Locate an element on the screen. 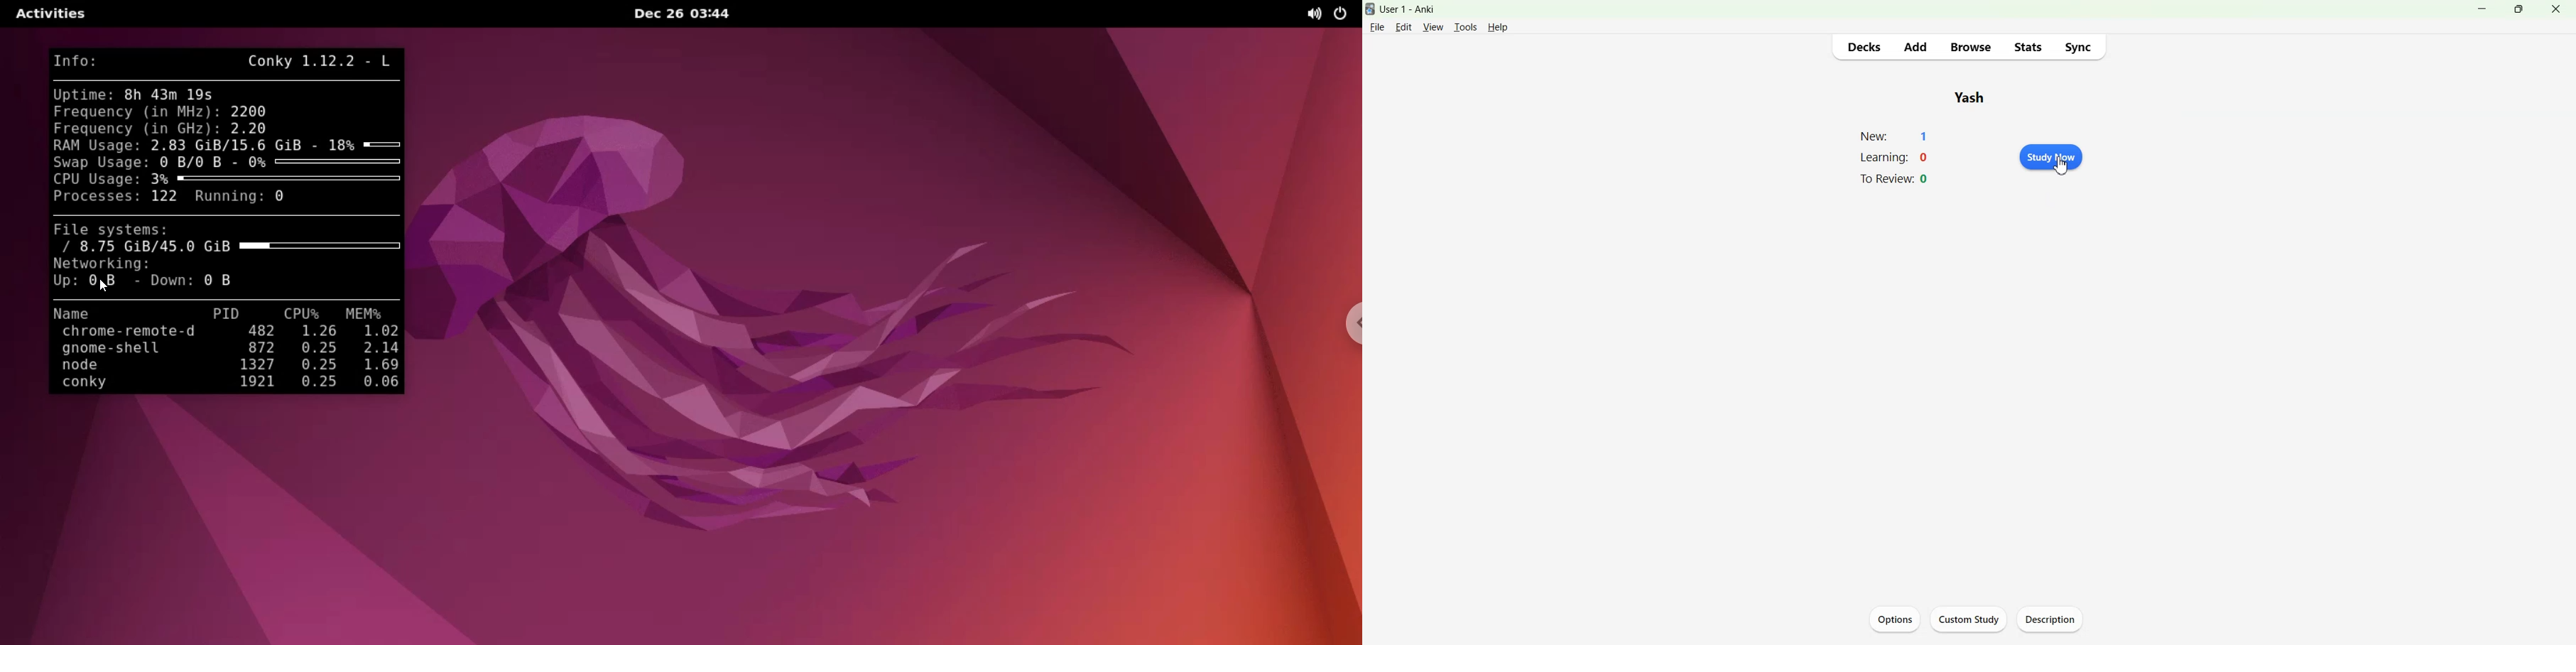  Close is located at coordinates (2555, 9).